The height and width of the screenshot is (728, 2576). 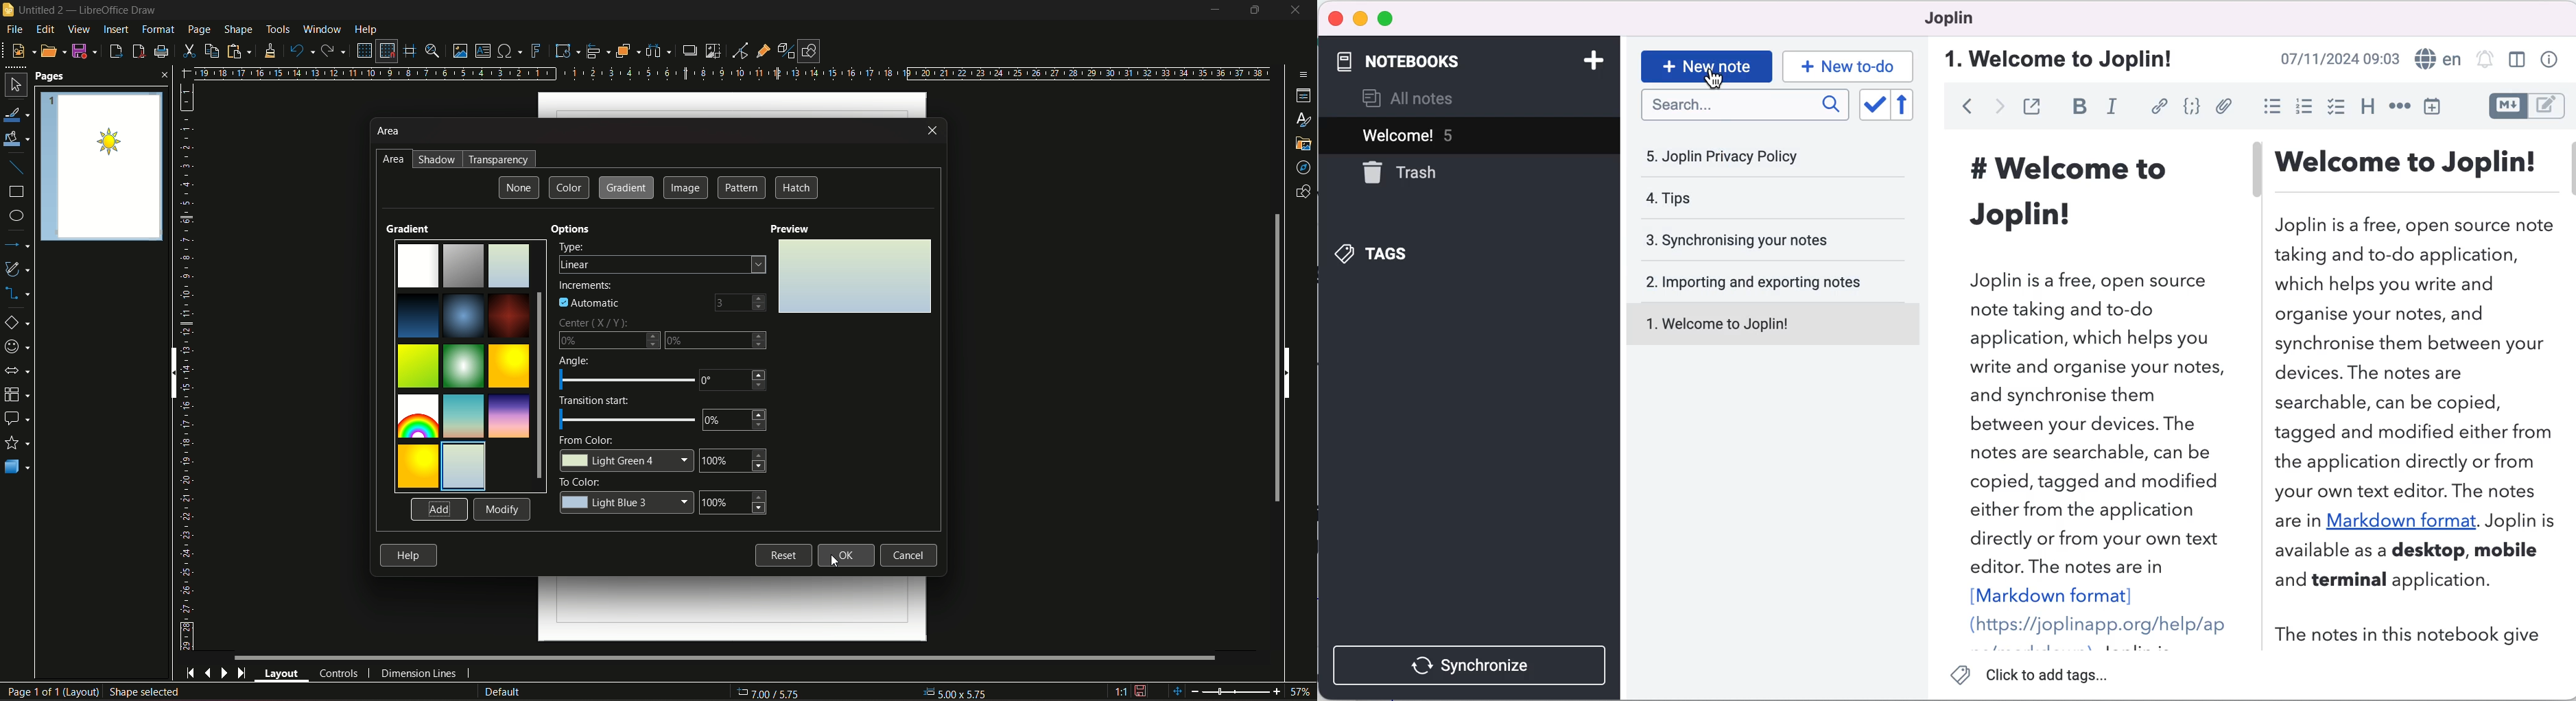 What do you see at coordinates (1996, 108) in the screenshot?
I see `forward` at bounding box center [1996, 108].